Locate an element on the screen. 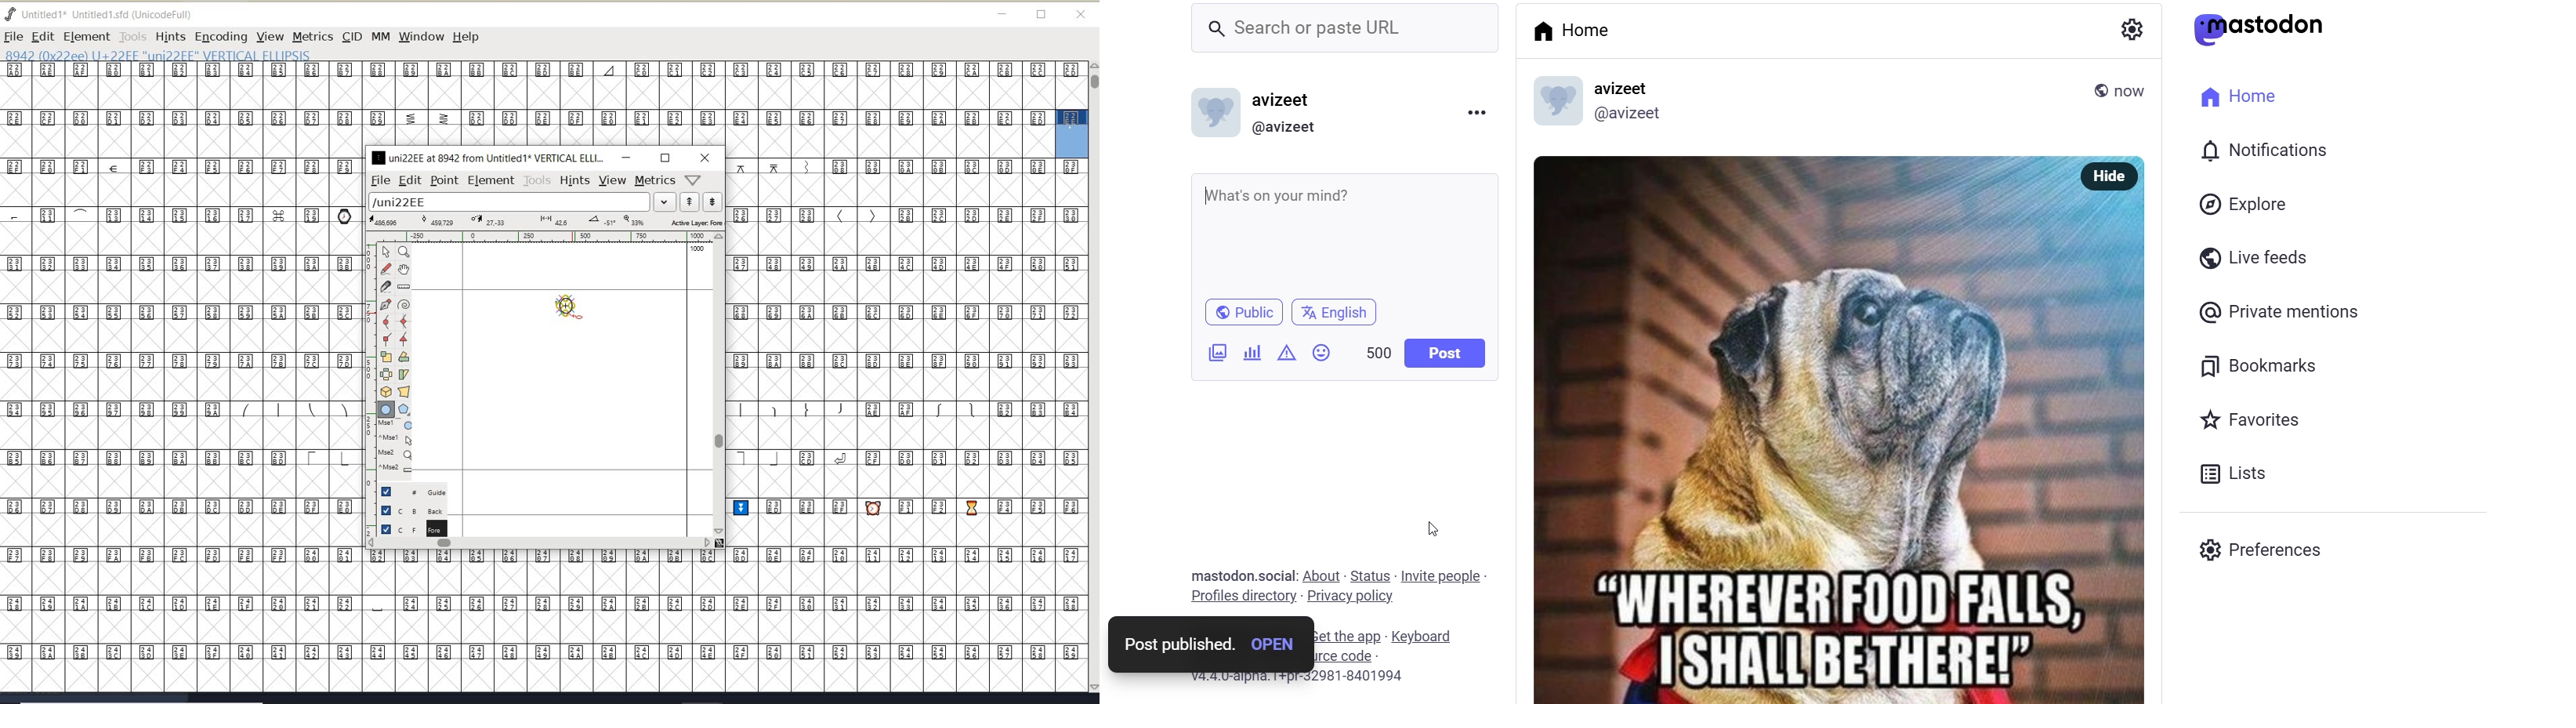 This screenshot has width=2576, height=728. scrollbar is located at coordinates (539, 544).